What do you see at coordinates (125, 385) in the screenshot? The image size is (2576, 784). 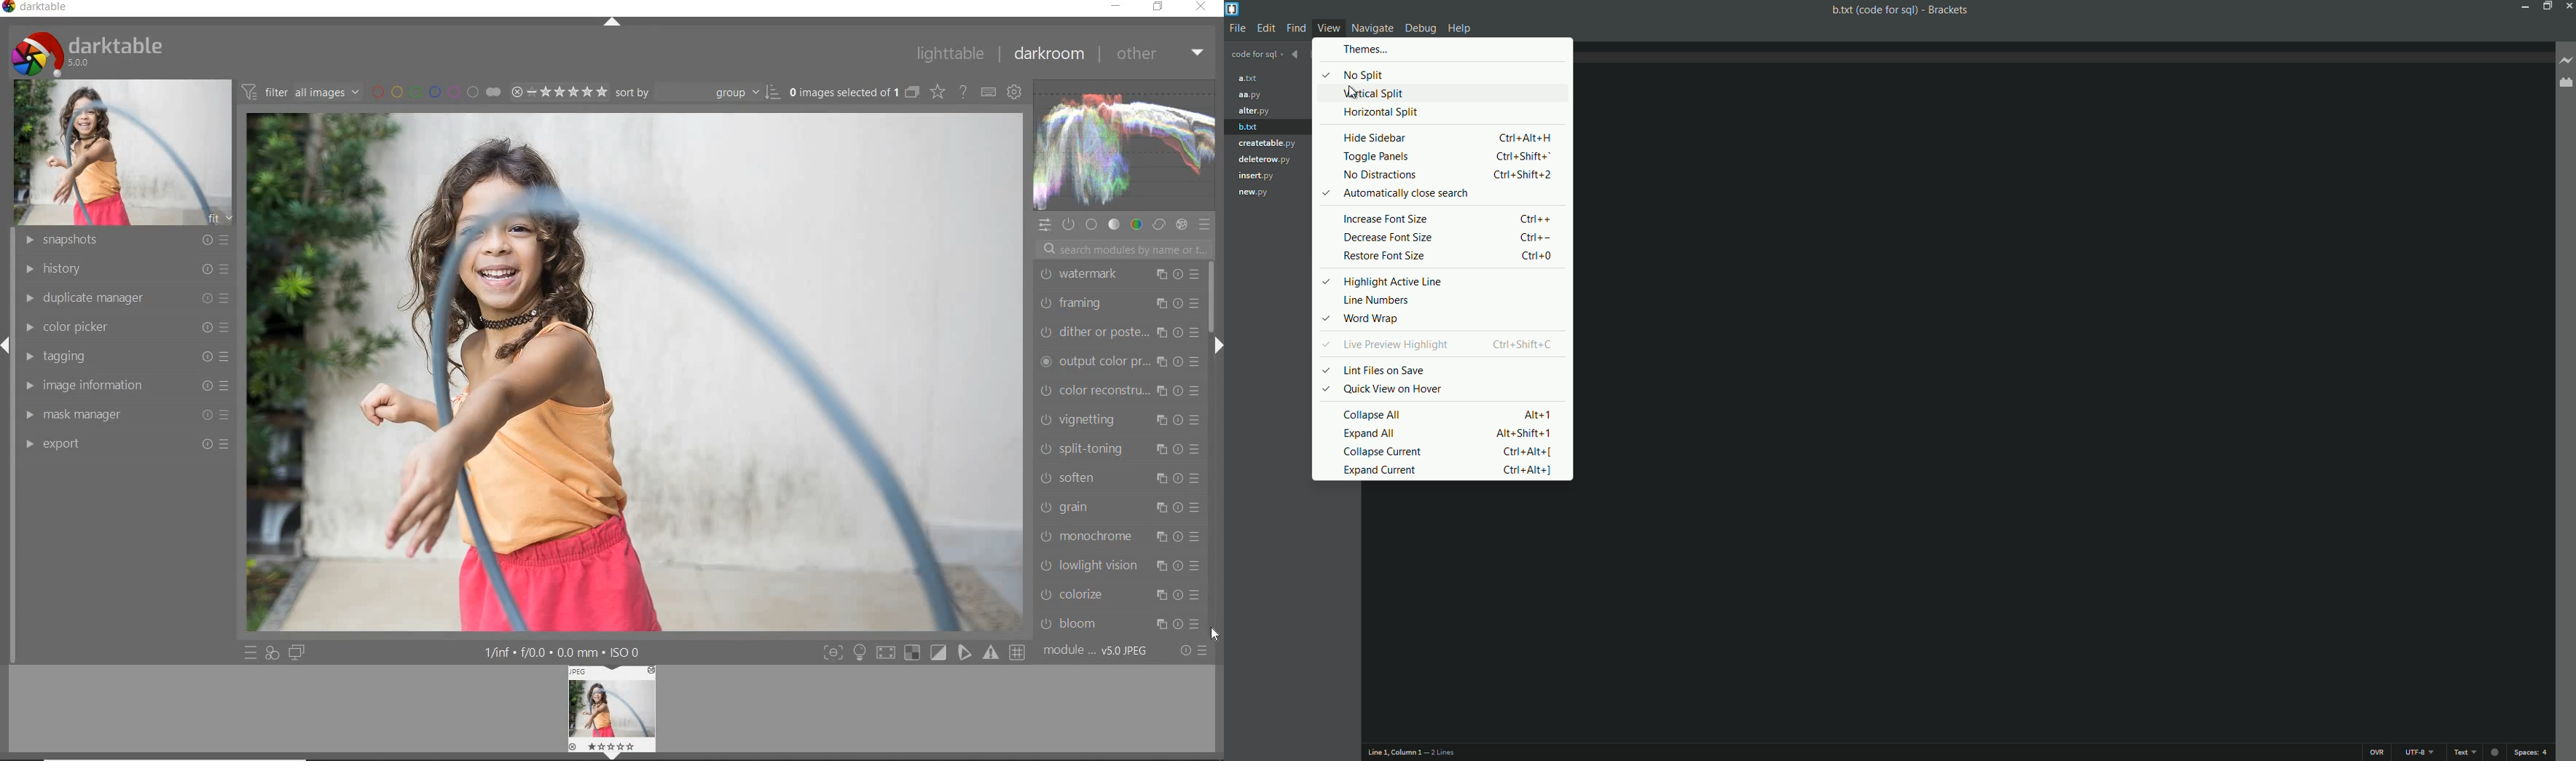 I see `image information` at bounding box center [125, 385].